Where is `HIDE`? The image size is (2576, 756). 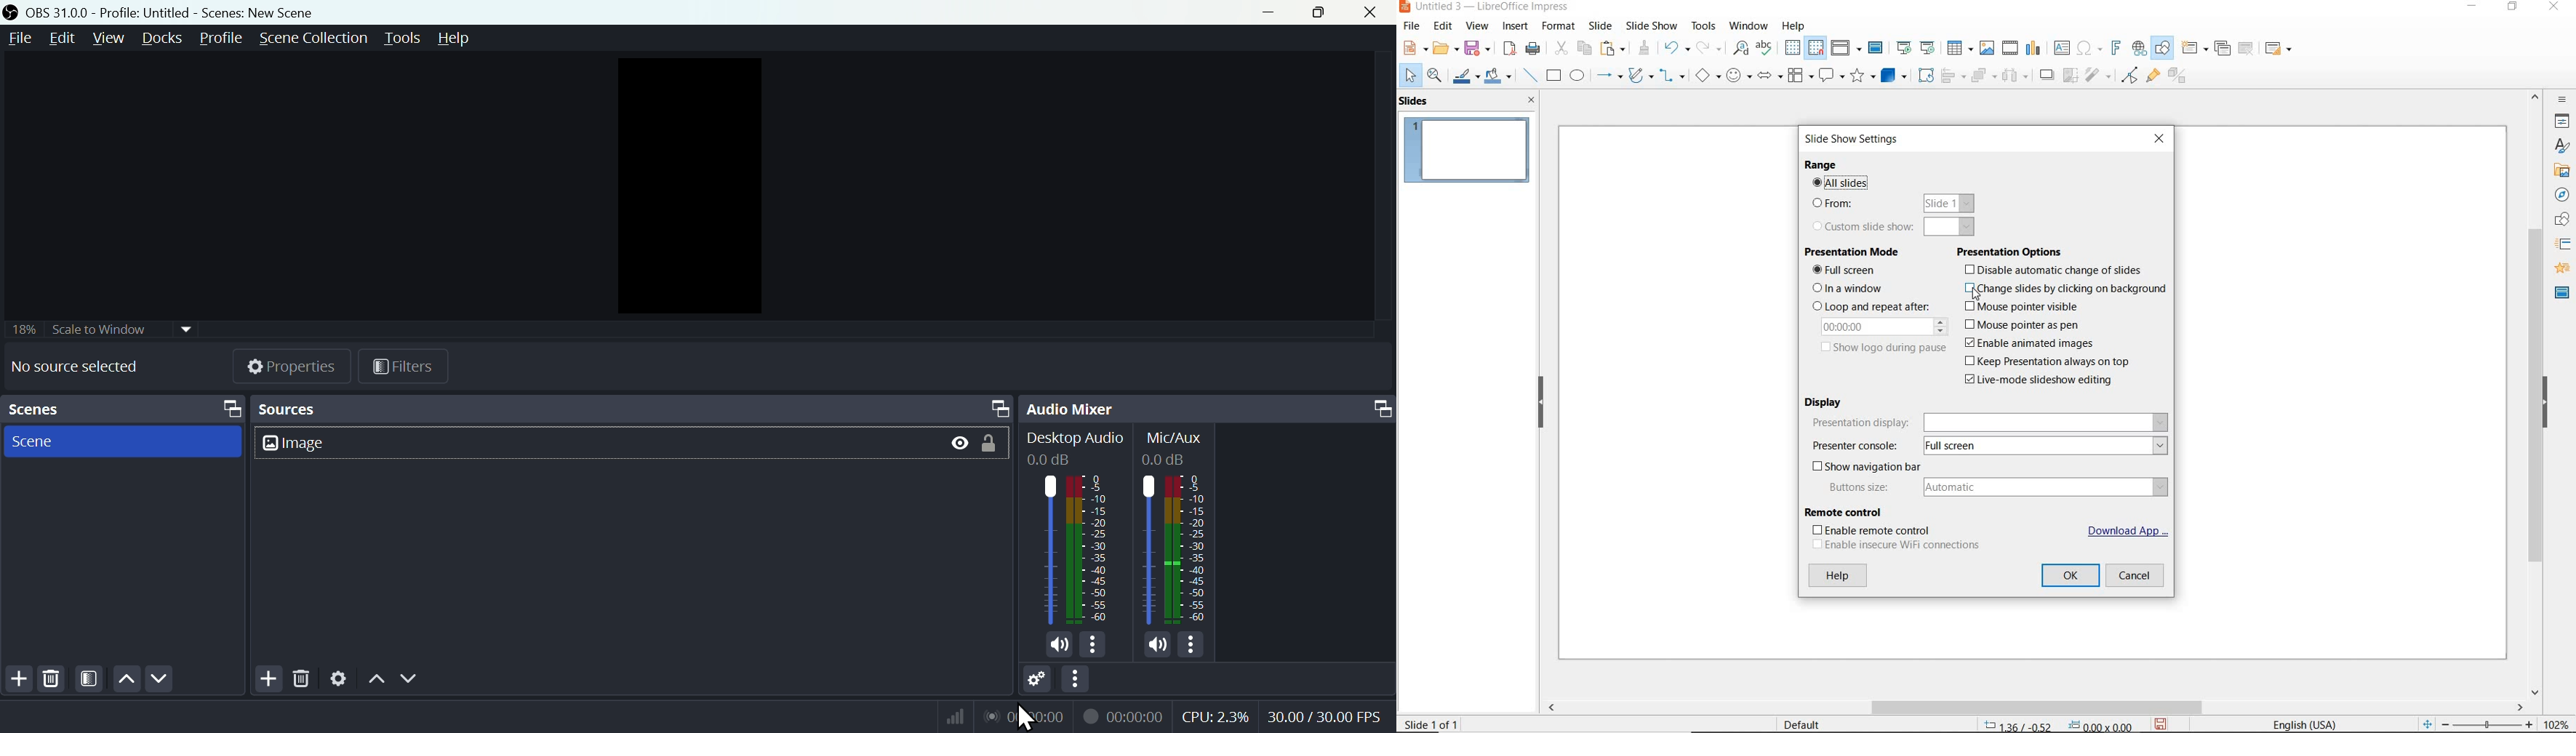 HIDE is located at coordinates (2547, 402).